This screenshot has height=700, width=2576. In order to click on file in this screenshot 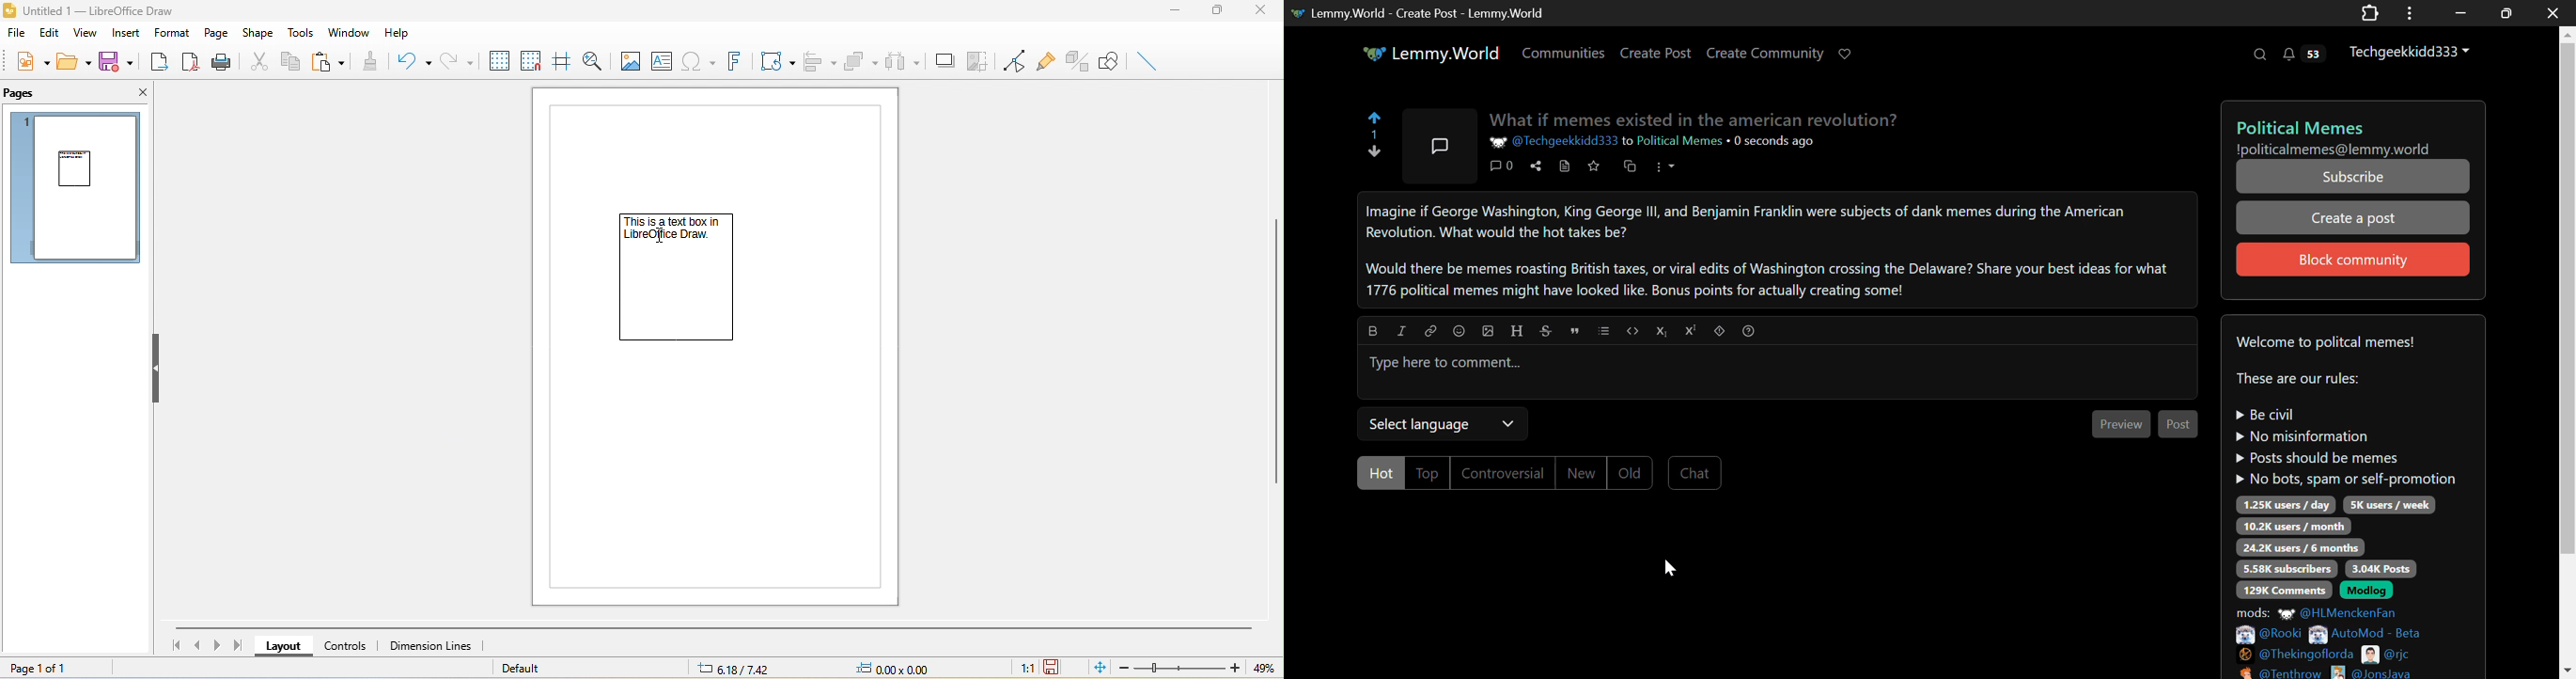, I will do `click(19, 34)`.